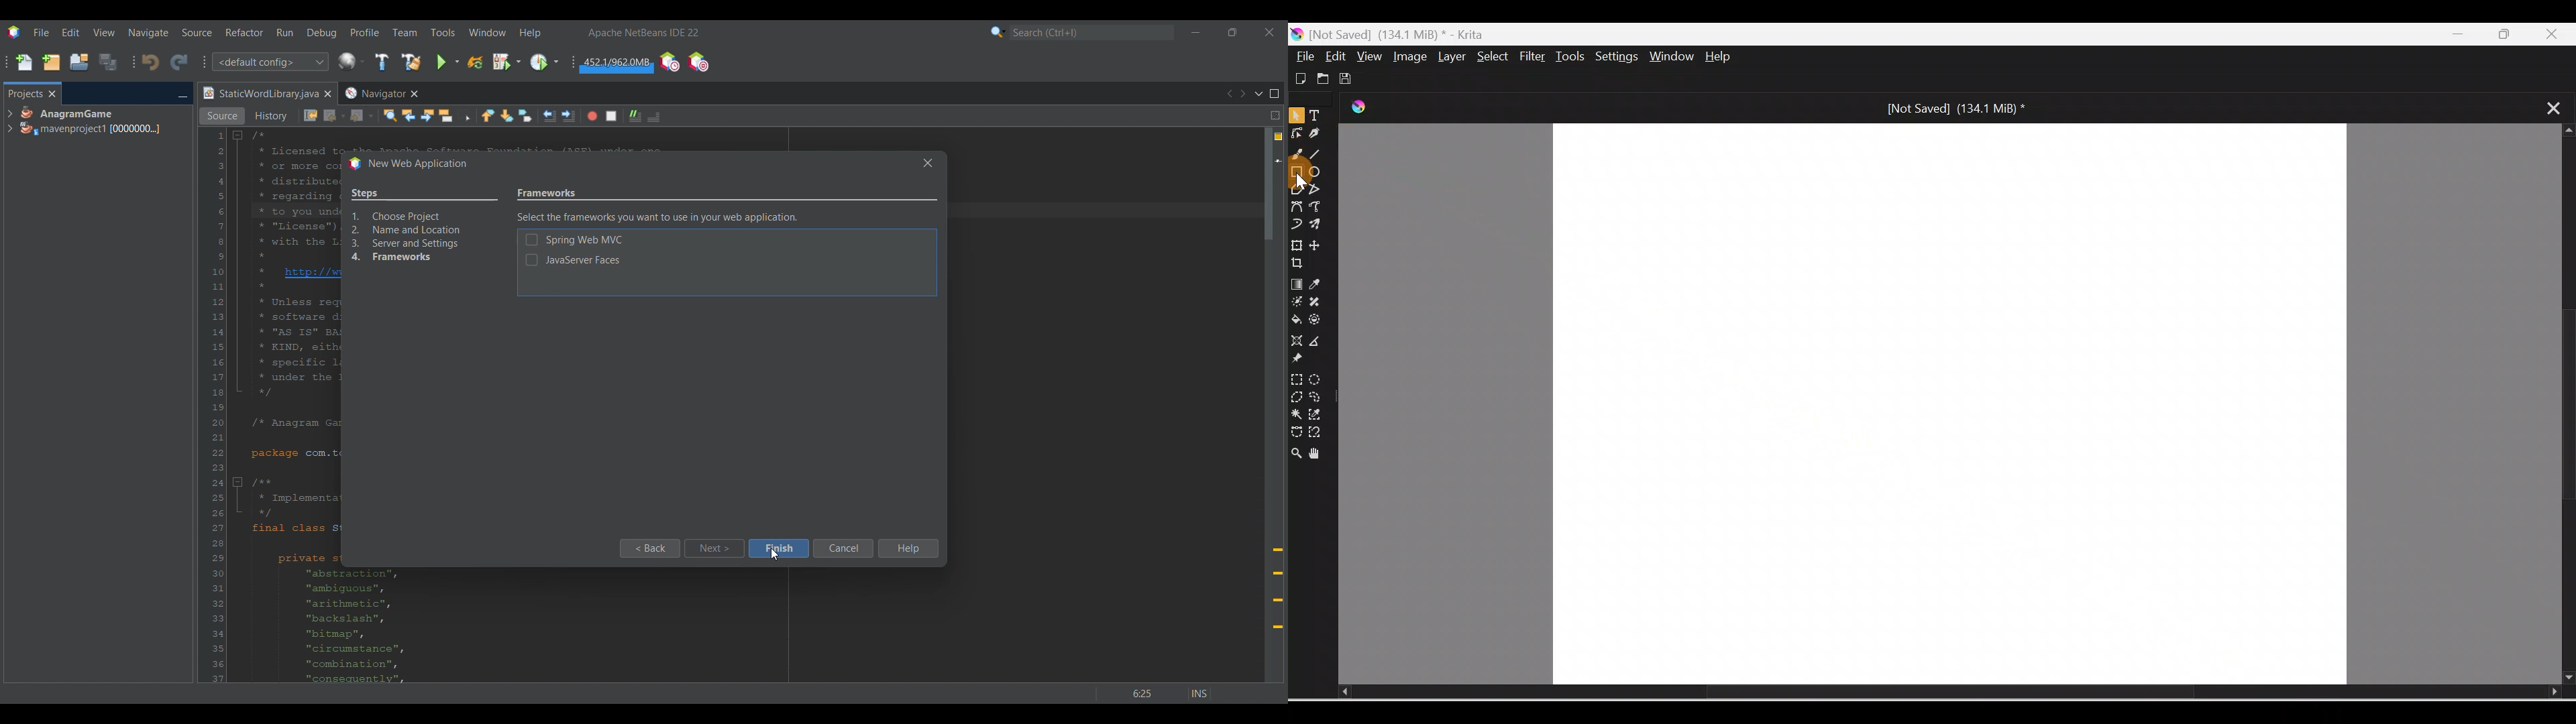 The width and height of the screenshot is (2576, 728). What do you see at coordinates (1275, 94) in the screenshot?
I see `Maximize window` at bounding box center [1275, 94].